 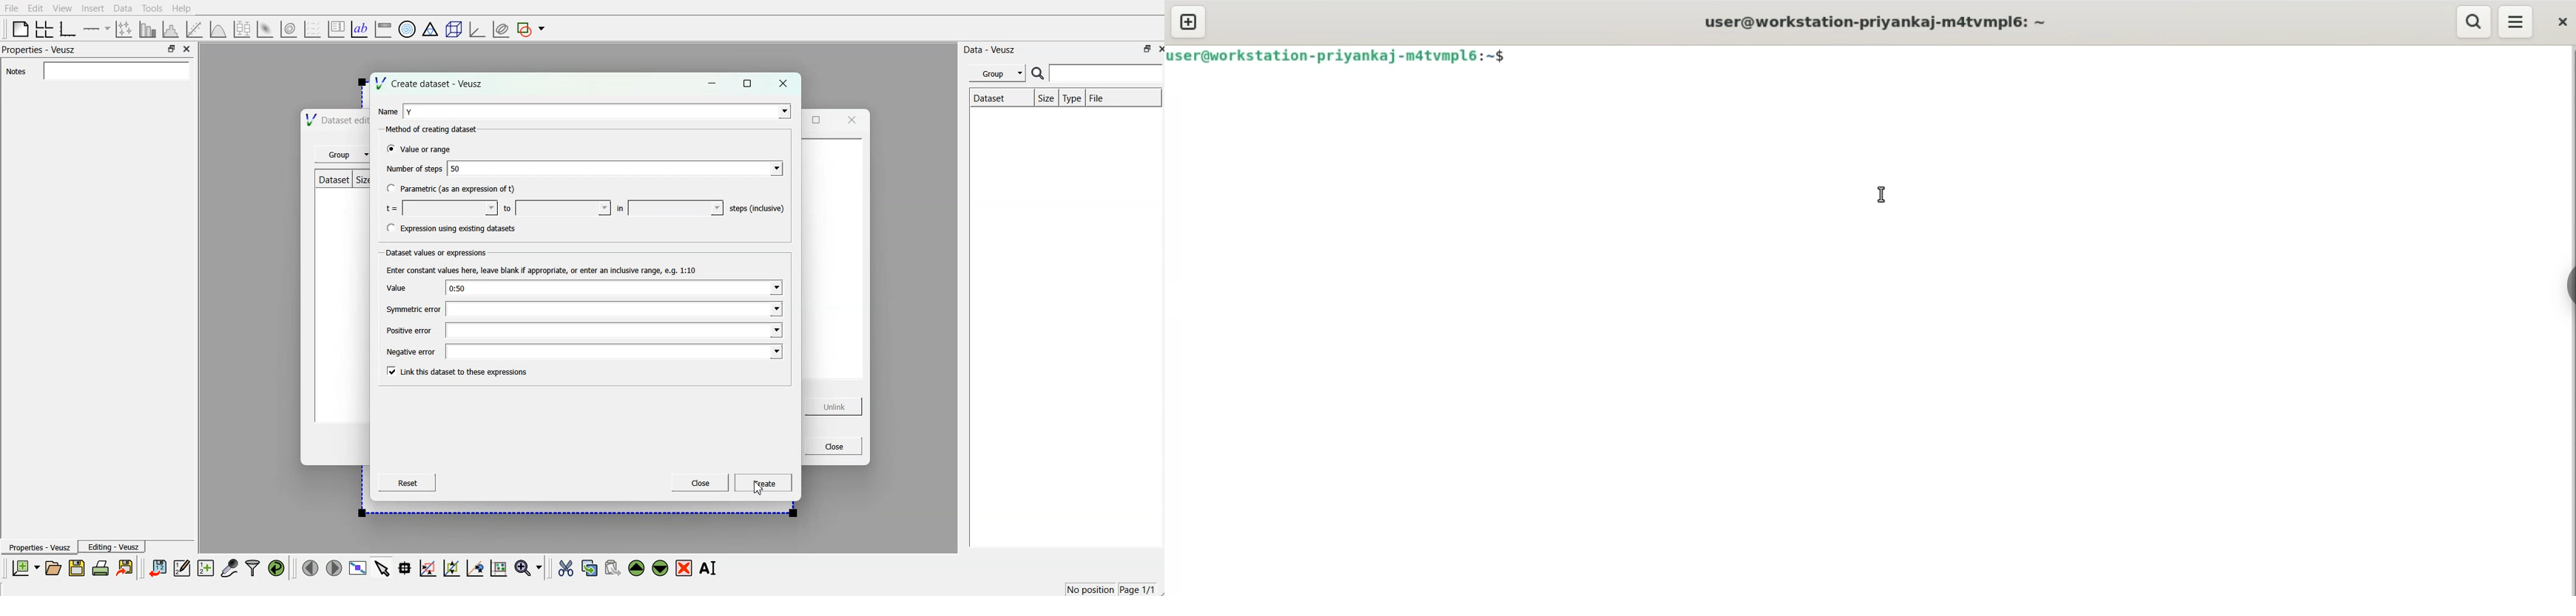 I want to click on Type, so click(x=1071, y=97).